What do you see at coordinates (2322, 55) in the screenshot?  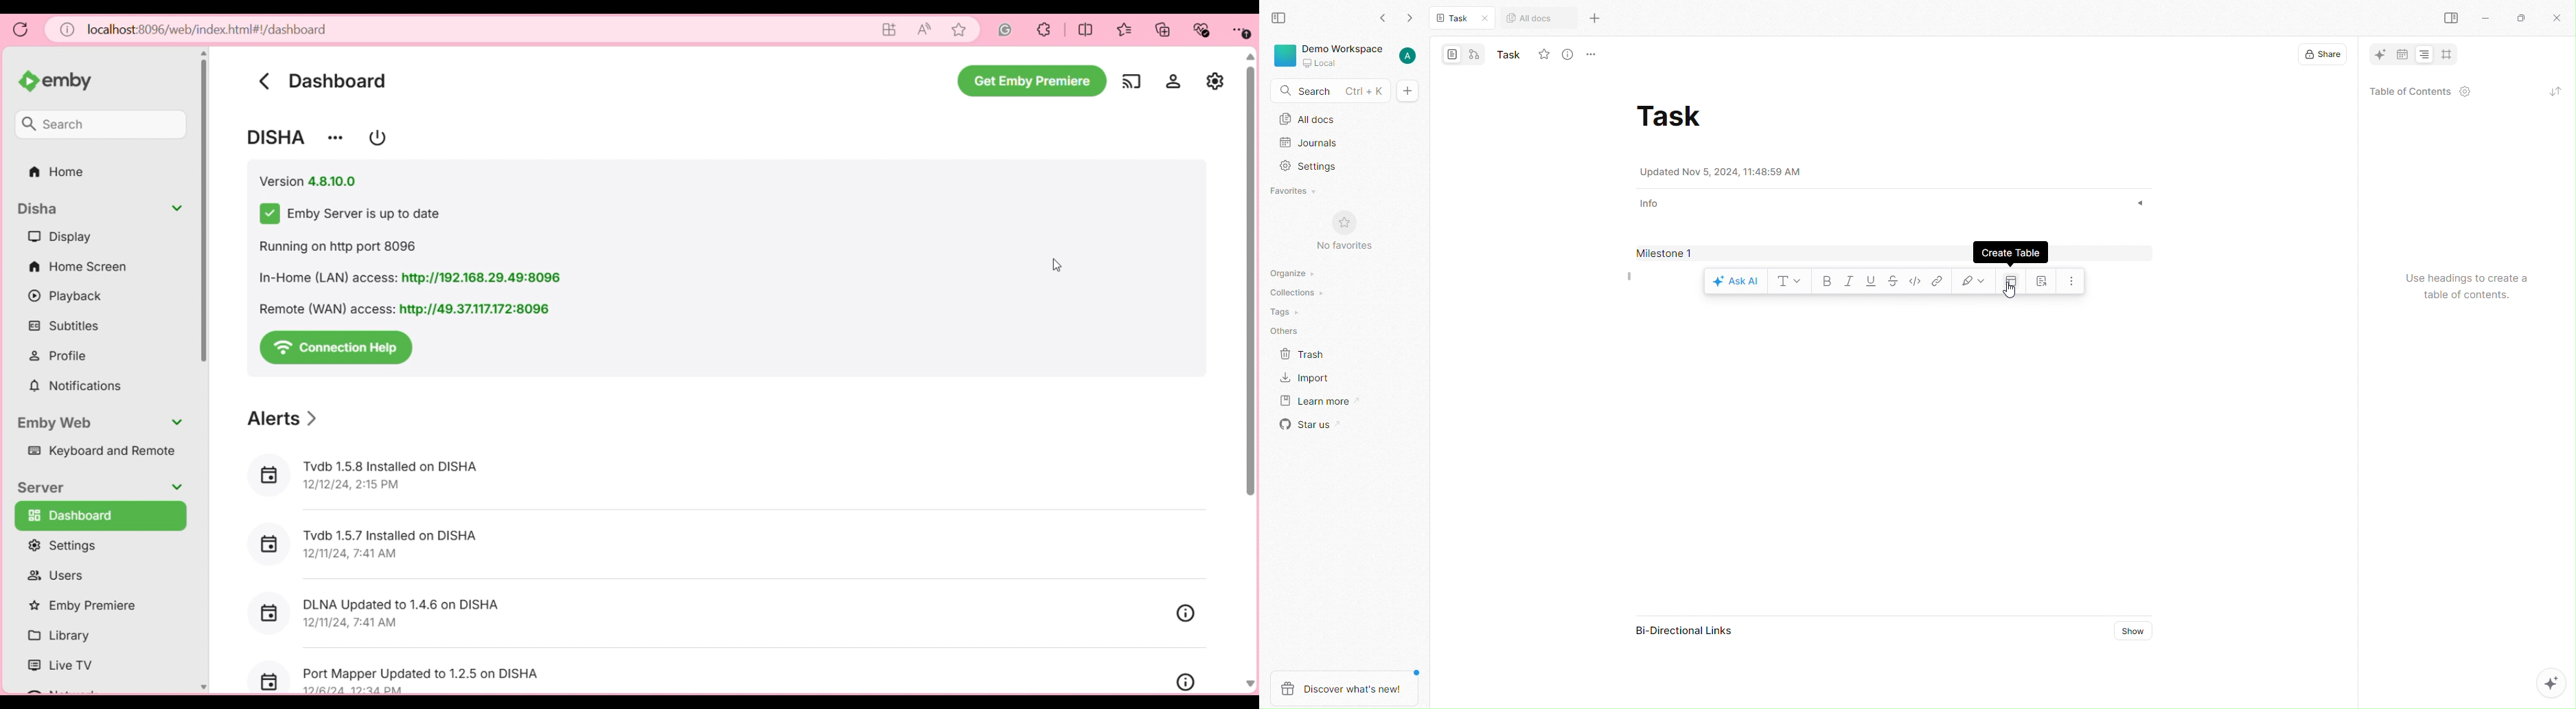 I see `Share` at bounding box center [2322, 55].